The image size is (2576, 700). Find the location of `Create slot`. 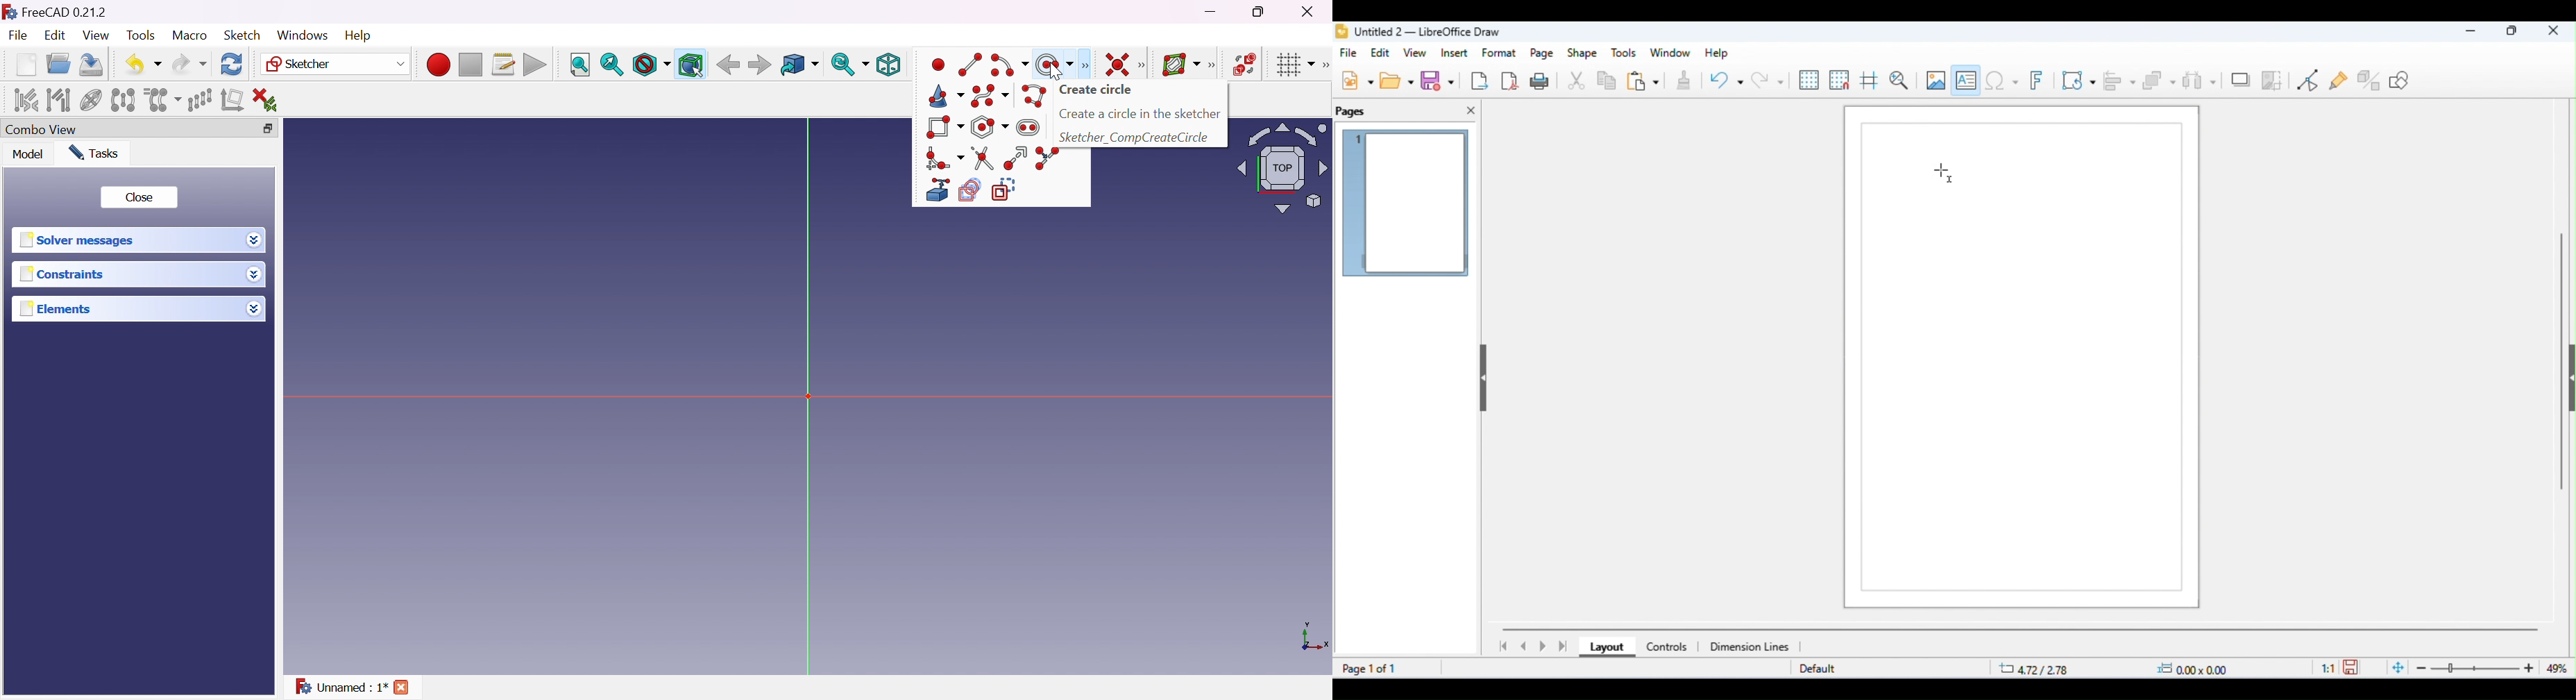

Create slot is located at coordinates (1031, 127).